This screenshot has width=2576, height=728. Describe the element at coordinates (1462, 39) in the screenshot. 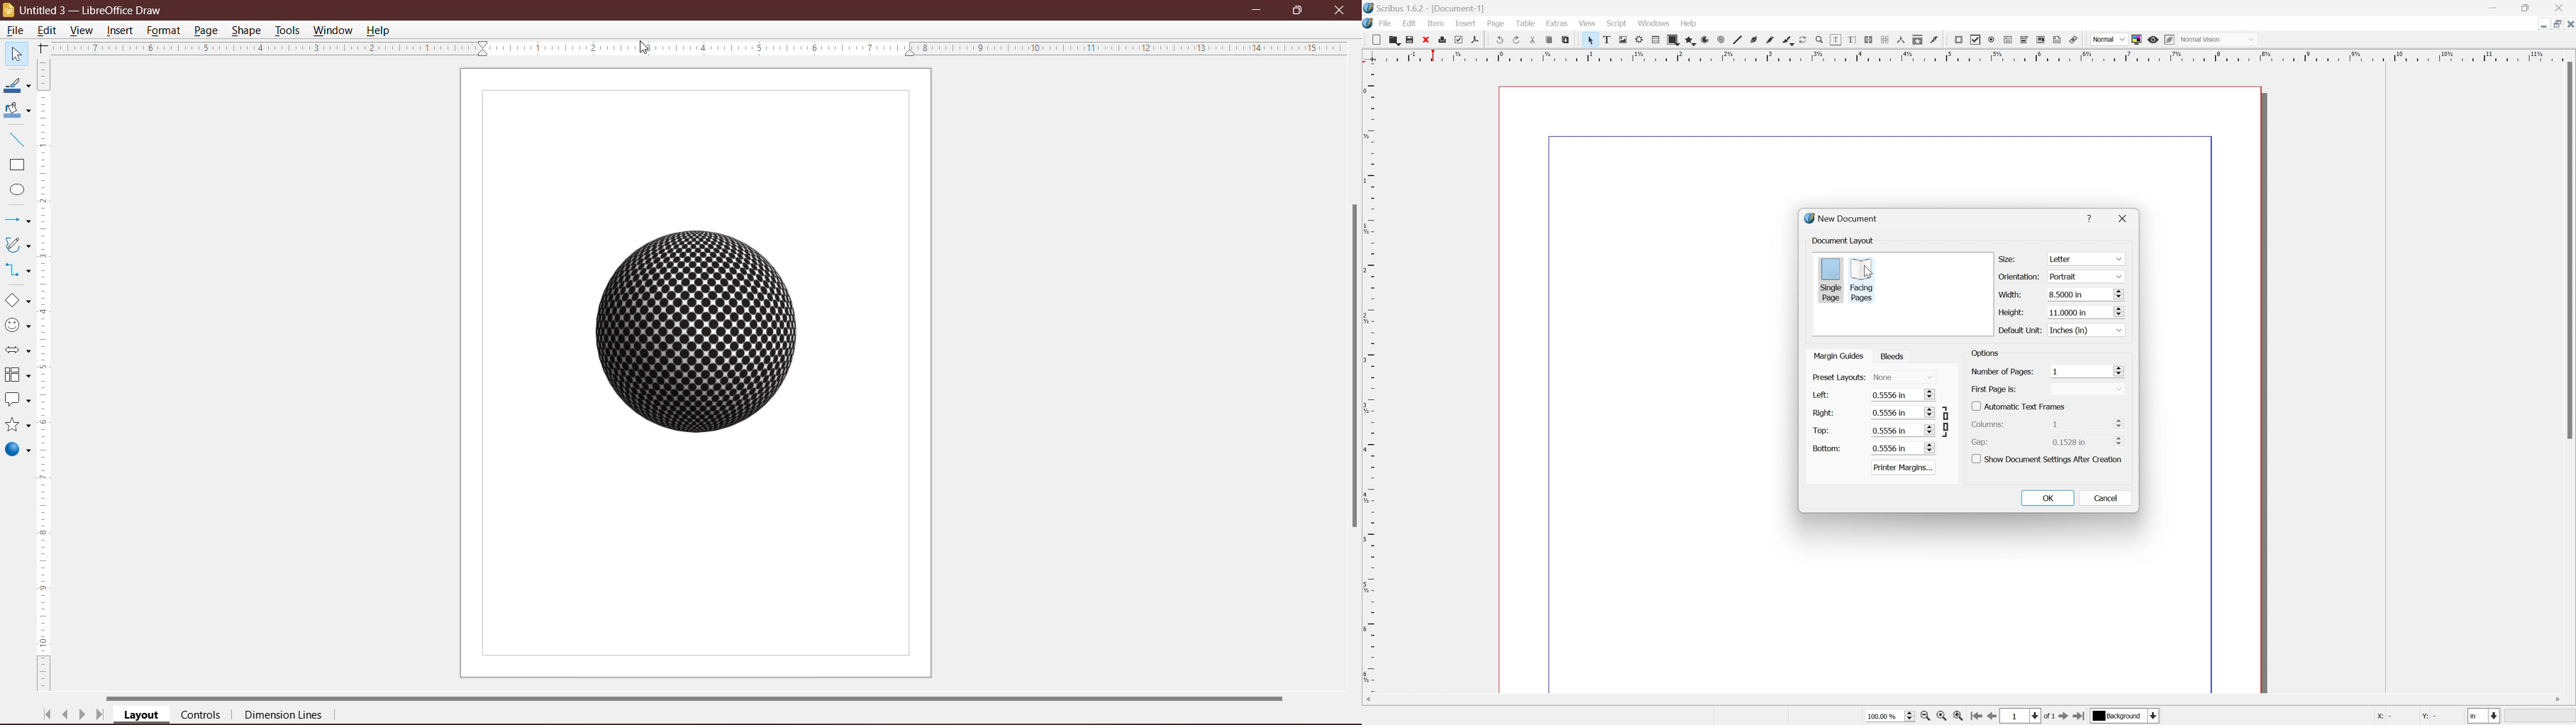

I see `Preflight verifier` at that location.